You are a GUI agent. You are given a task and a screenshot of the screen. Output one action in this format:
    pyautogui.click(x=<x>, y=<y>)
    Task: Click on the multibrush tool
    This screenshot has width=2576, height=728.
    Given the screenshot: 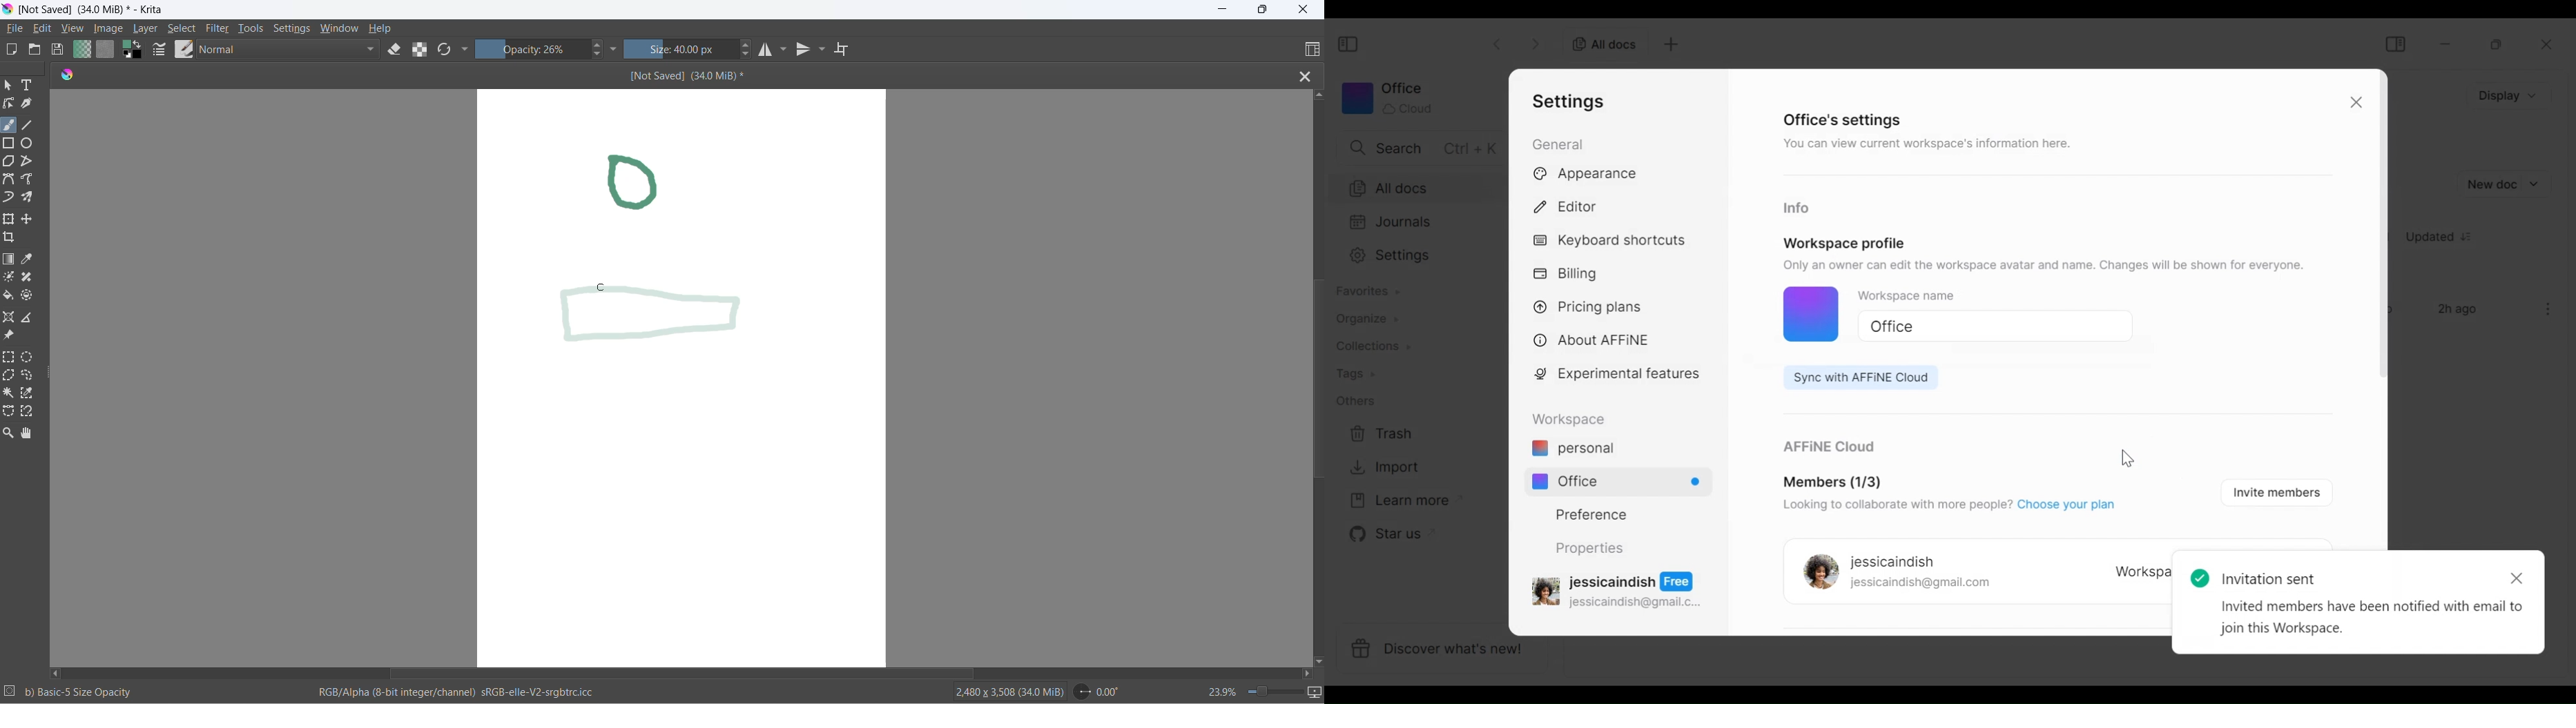 What is the action you would take?
    pyautogui.click(x=34, y=198)
    